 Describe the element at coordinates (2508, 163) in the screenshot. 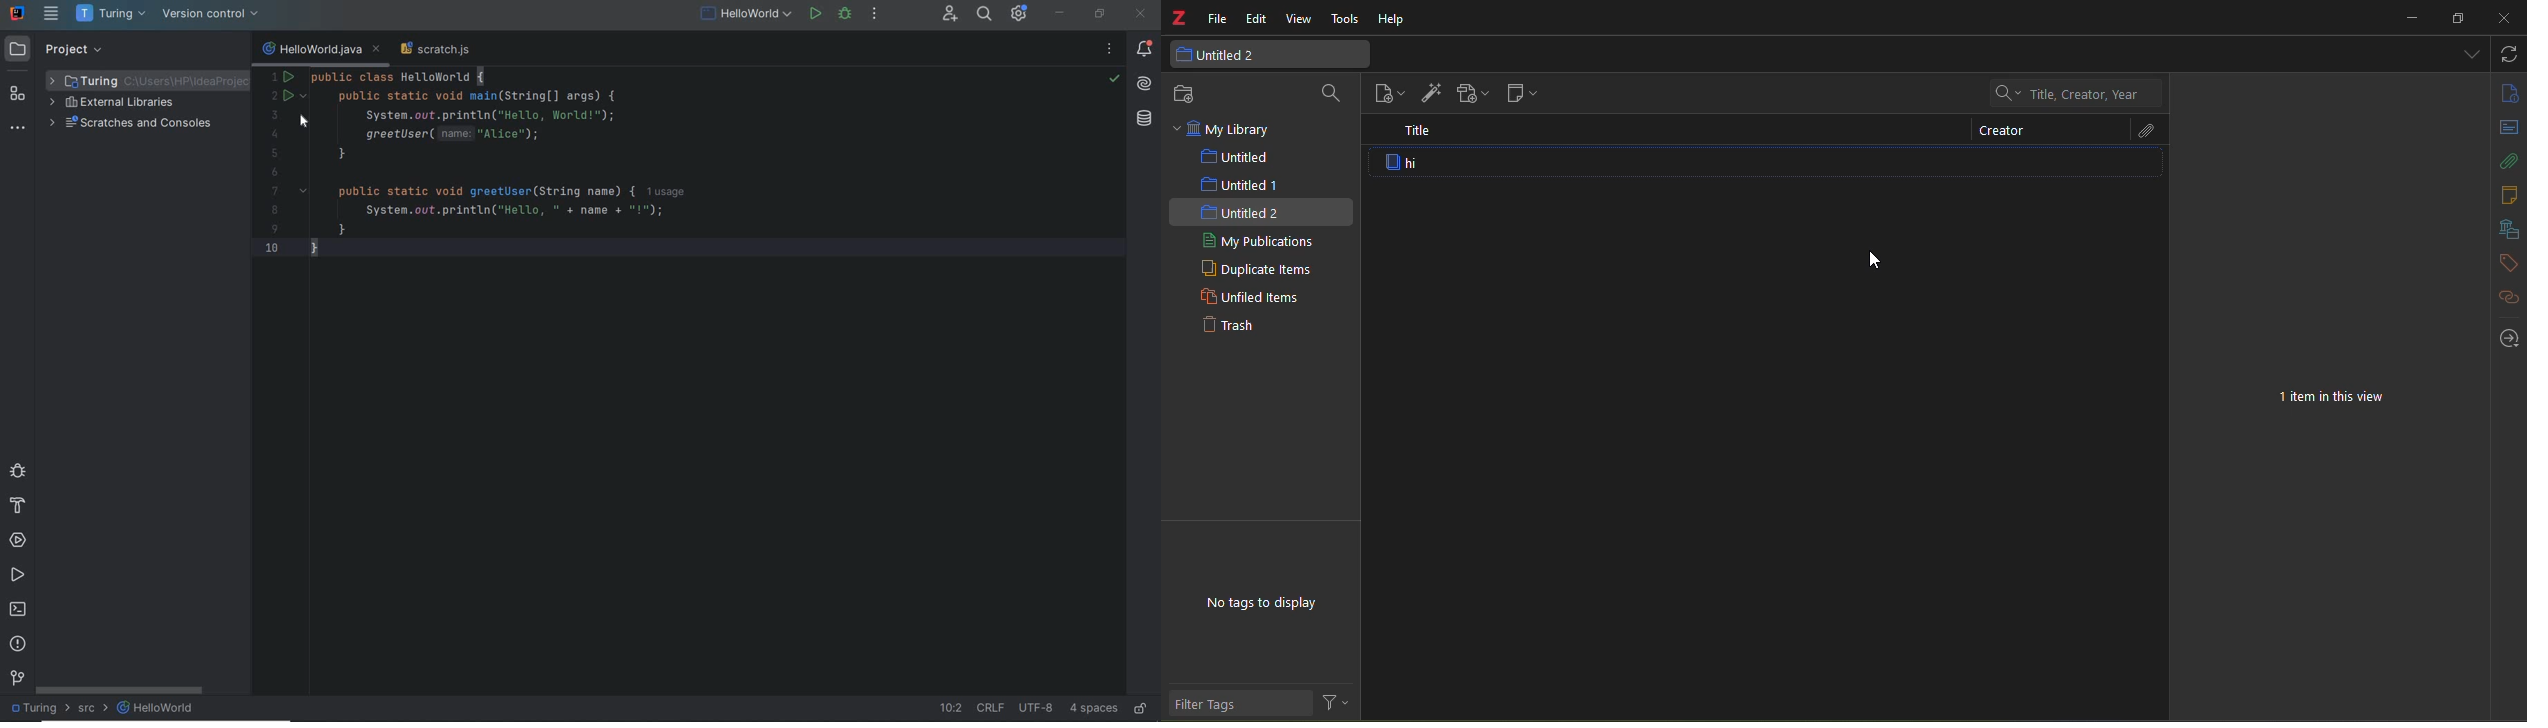

I see `attach` at that location.